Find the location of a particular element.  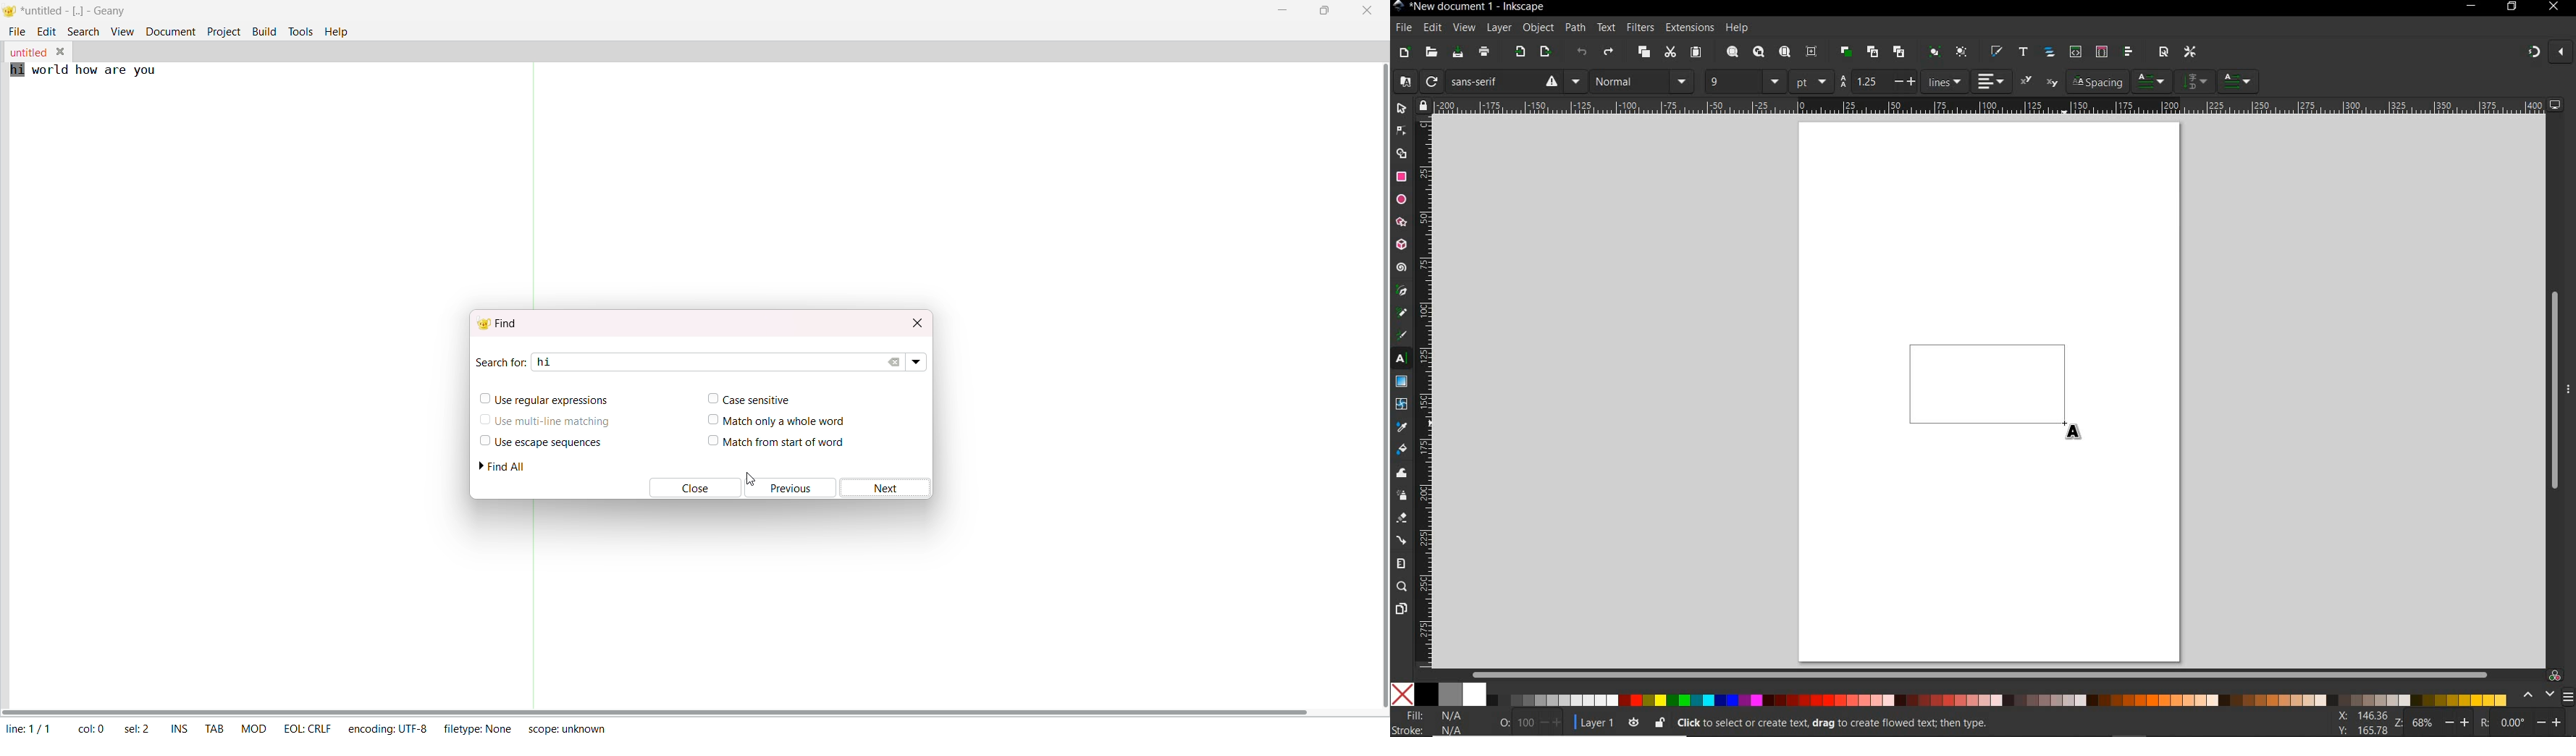

refresh is located at coordinates (1430, 82).